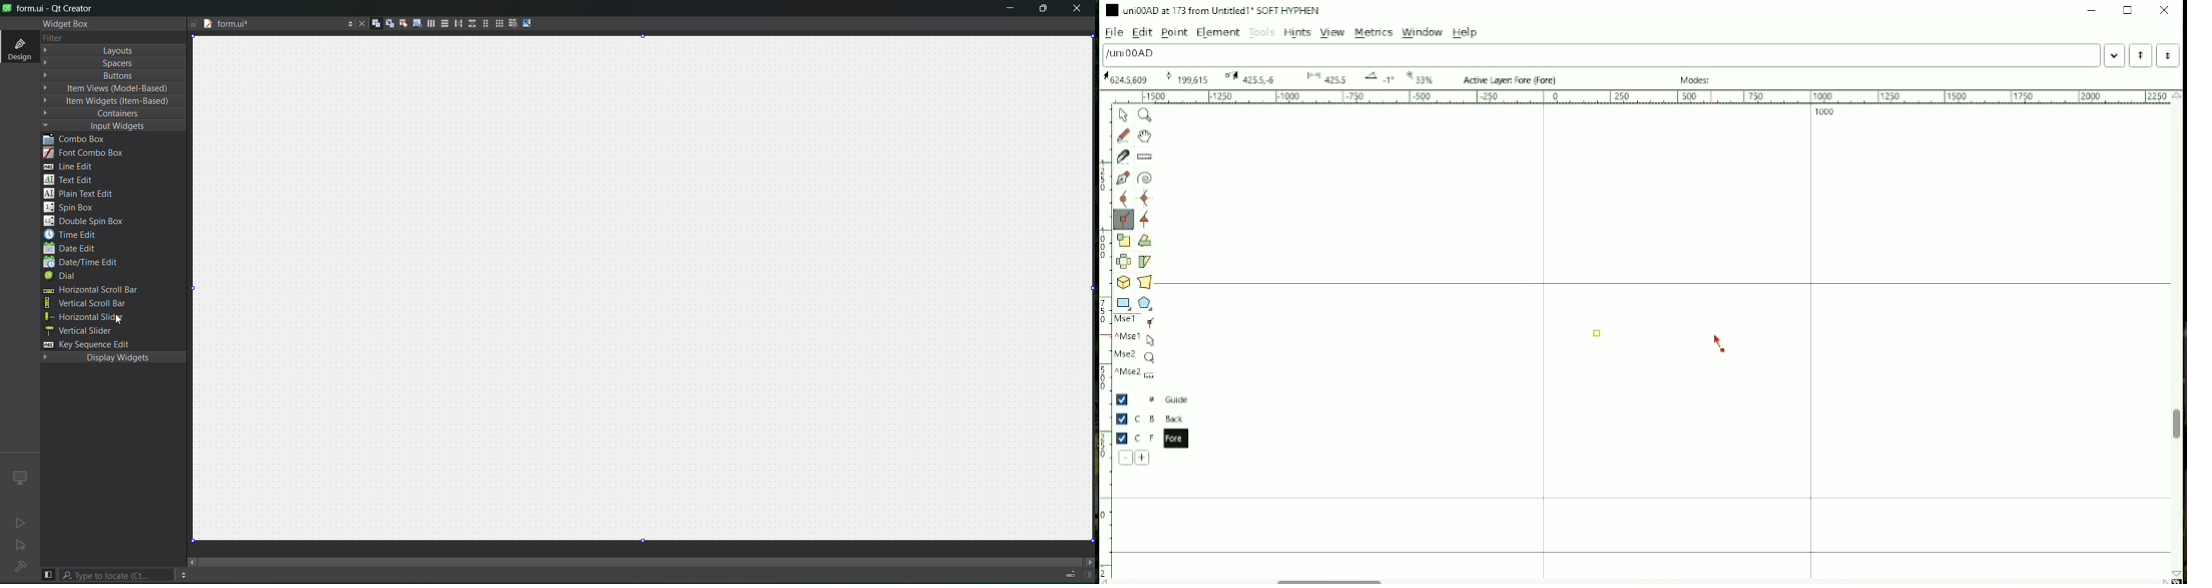 This screenshot has width=2212, height=588. I want to click on item widget, so click(108, 101).